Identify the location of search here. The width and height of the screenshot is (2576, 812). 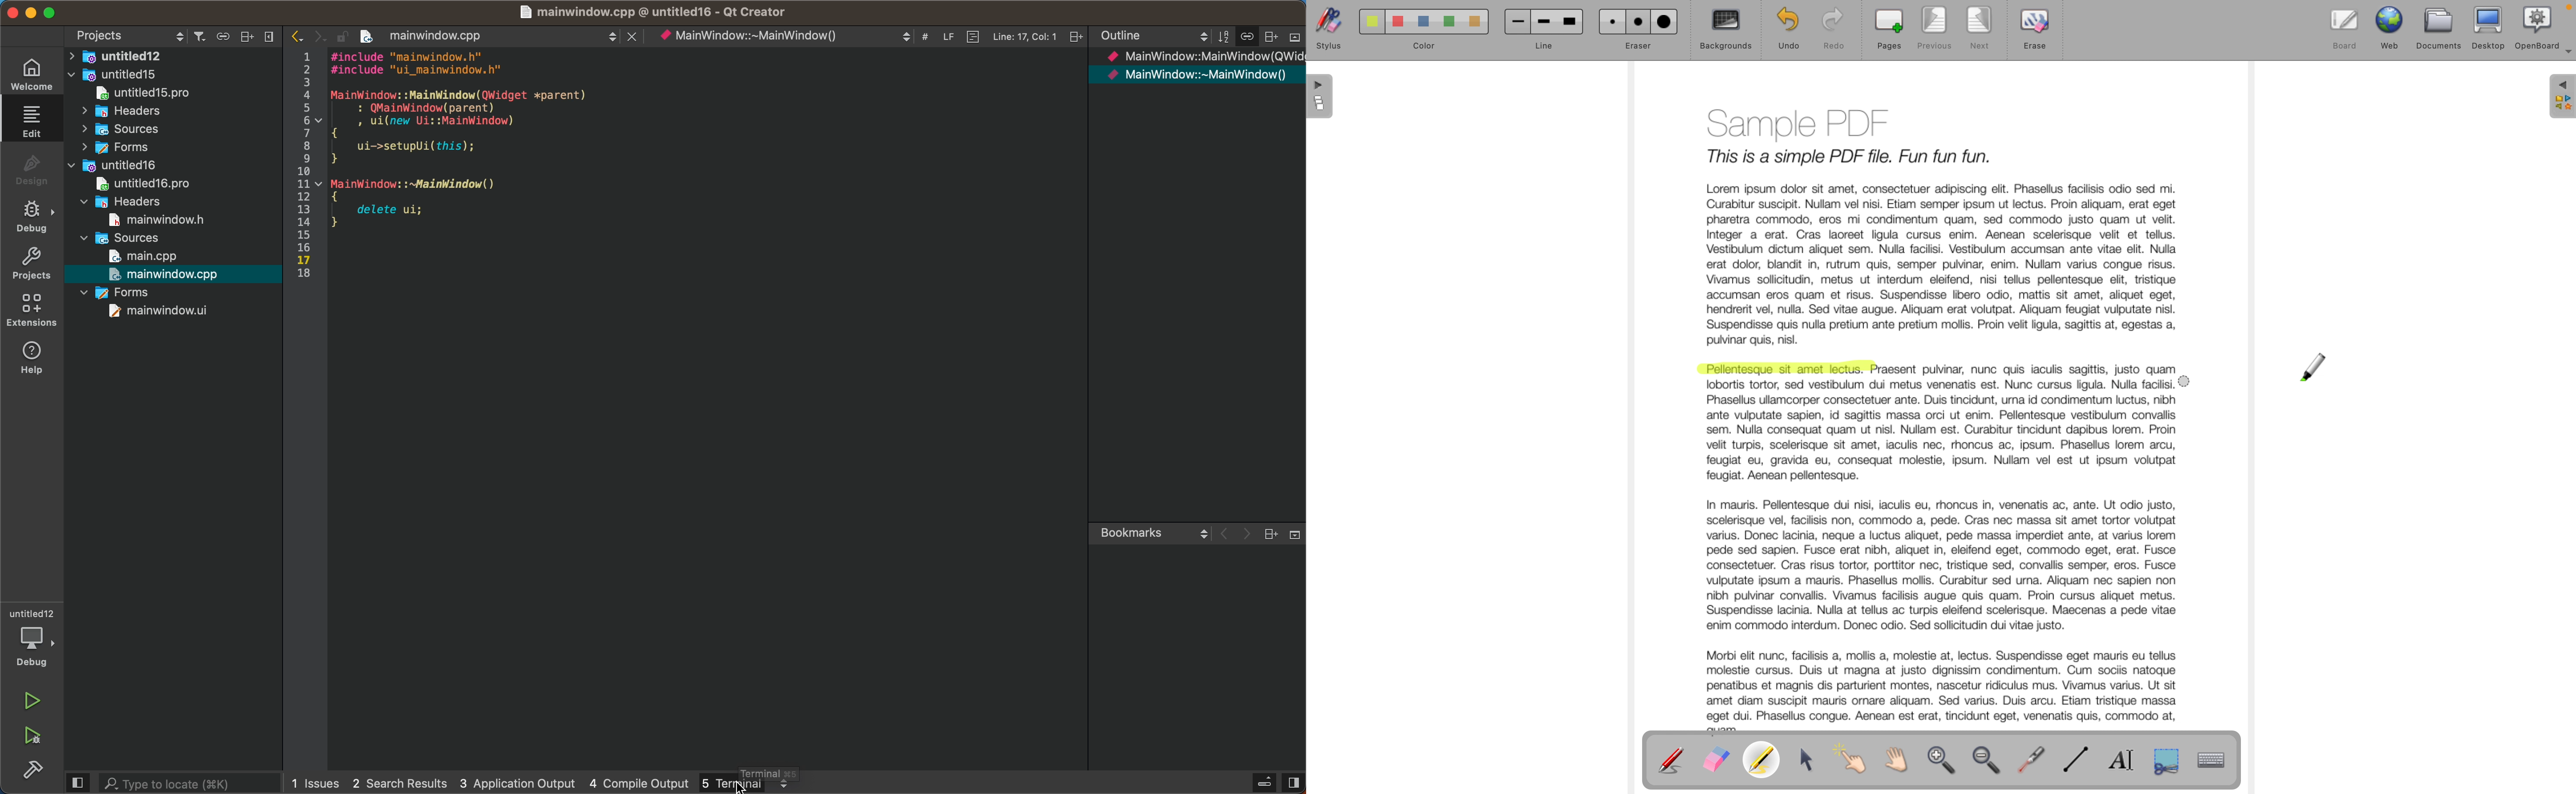
(185, 782).